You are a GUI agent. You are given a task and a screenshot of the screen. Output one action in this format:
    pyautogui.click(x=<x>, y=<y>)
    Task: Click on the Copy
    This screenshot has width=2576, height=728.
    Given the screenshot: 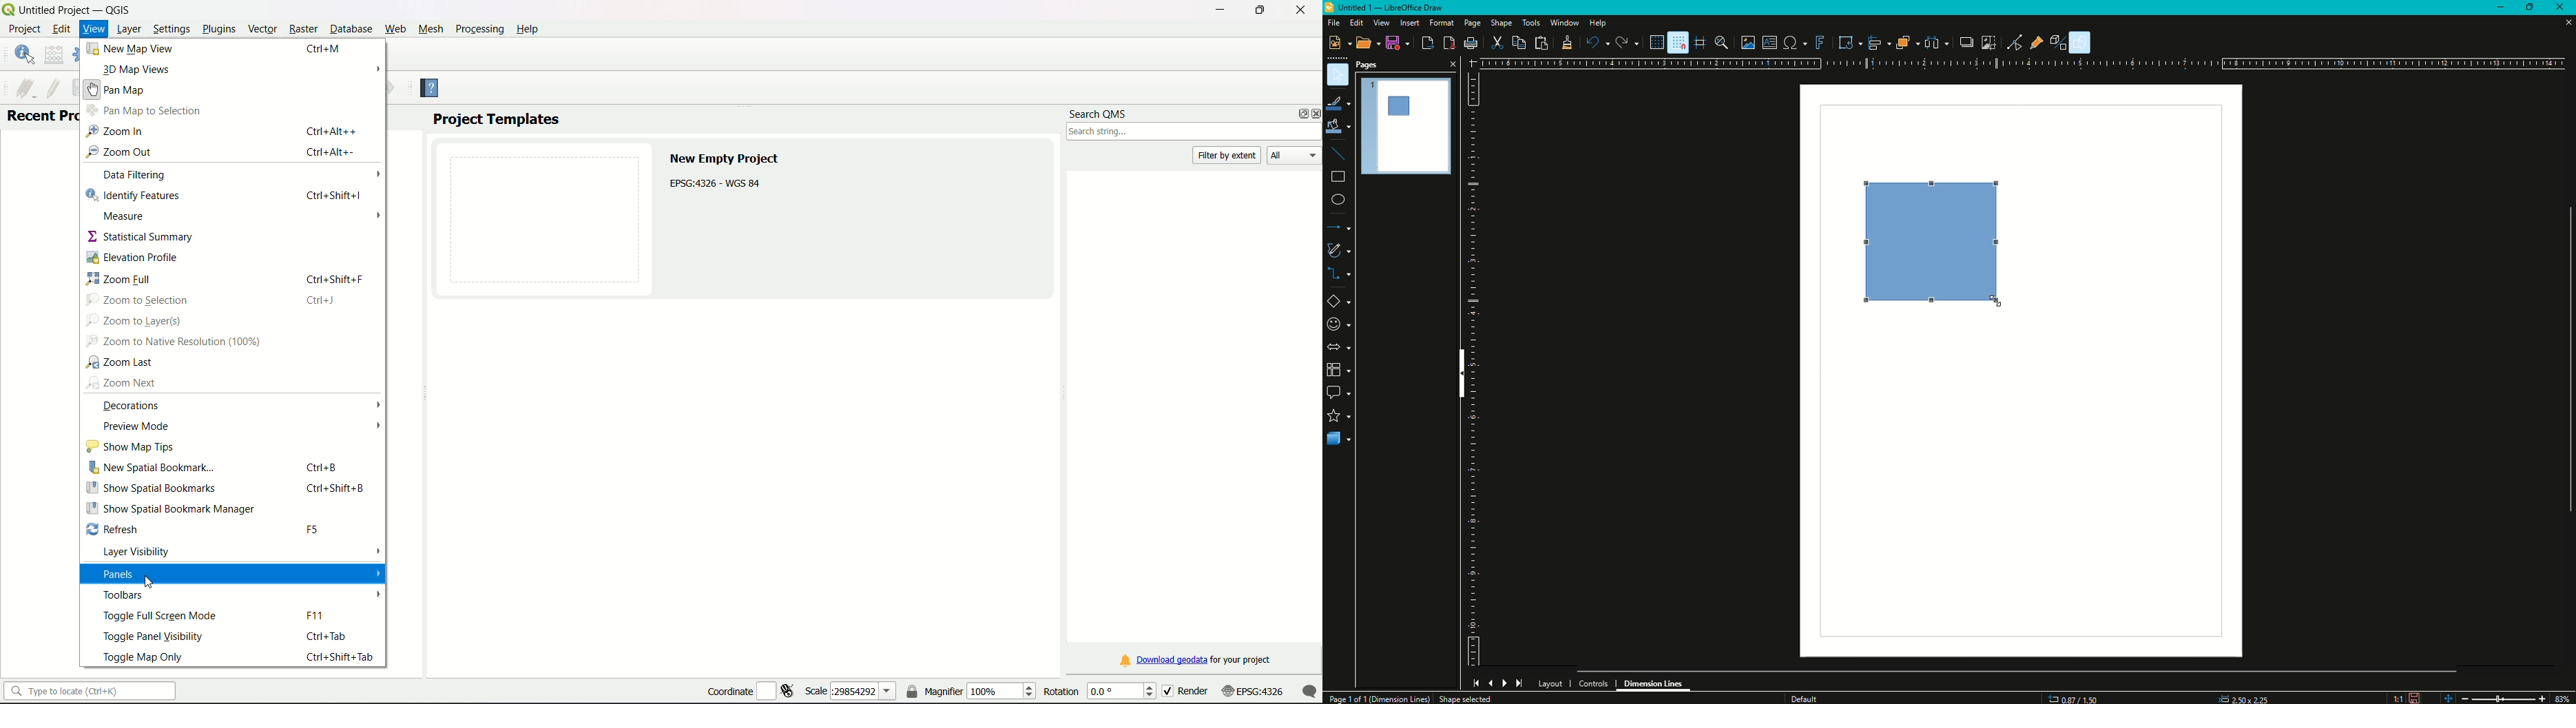 What is the action you would take?
    pyautogui.click(x=1517, y=43)
    